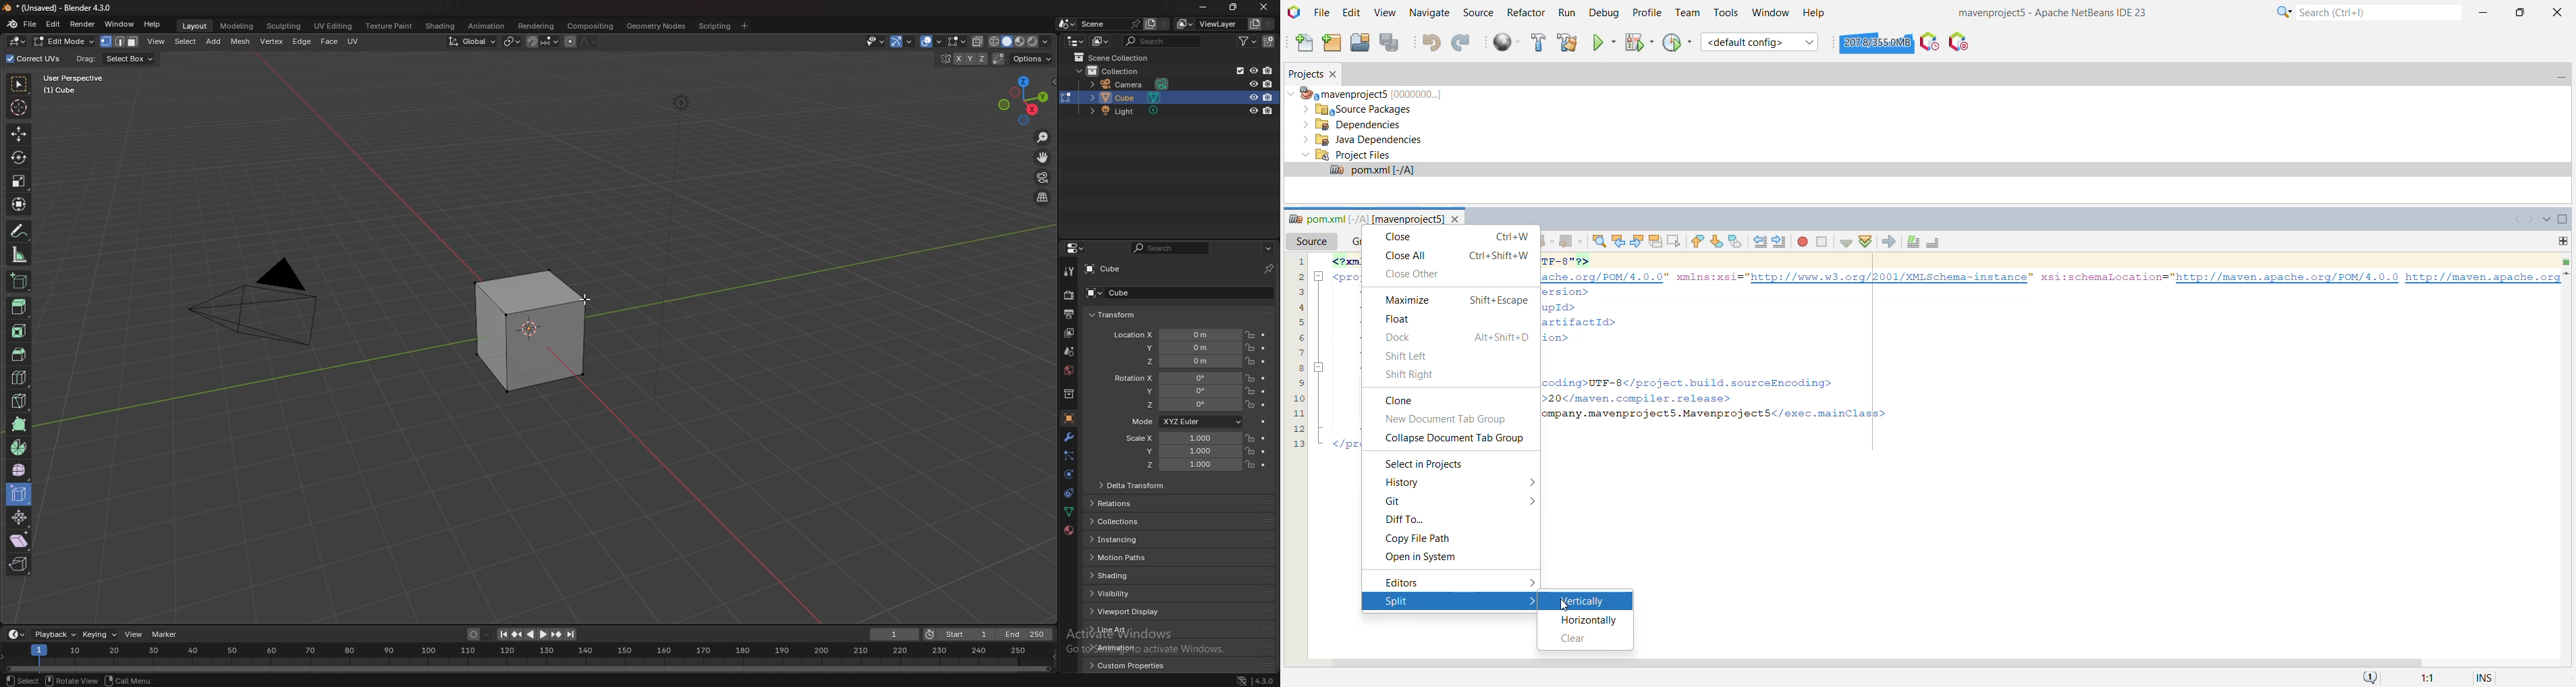  Describe the element at coordinates (1209, 24) in the screenshot. I see `viewlayer` at that location.